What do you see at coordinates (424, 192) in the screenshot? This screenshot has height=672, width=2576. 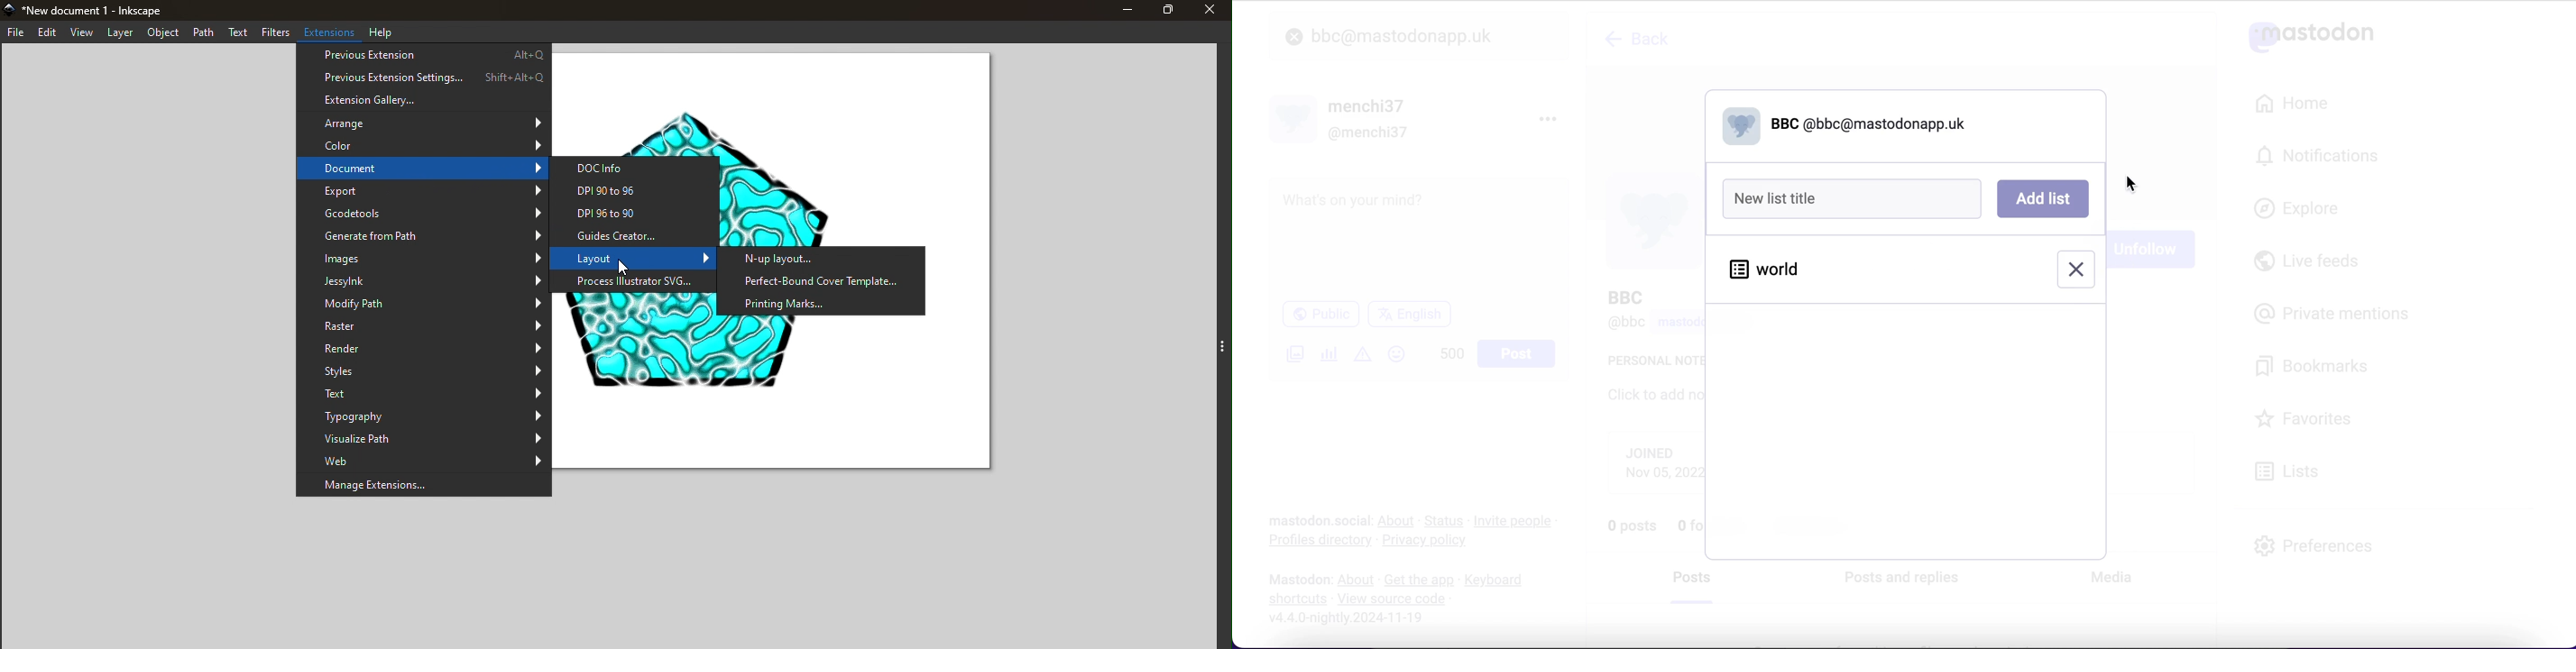 I see `Export` at bounding box center [424, 192].